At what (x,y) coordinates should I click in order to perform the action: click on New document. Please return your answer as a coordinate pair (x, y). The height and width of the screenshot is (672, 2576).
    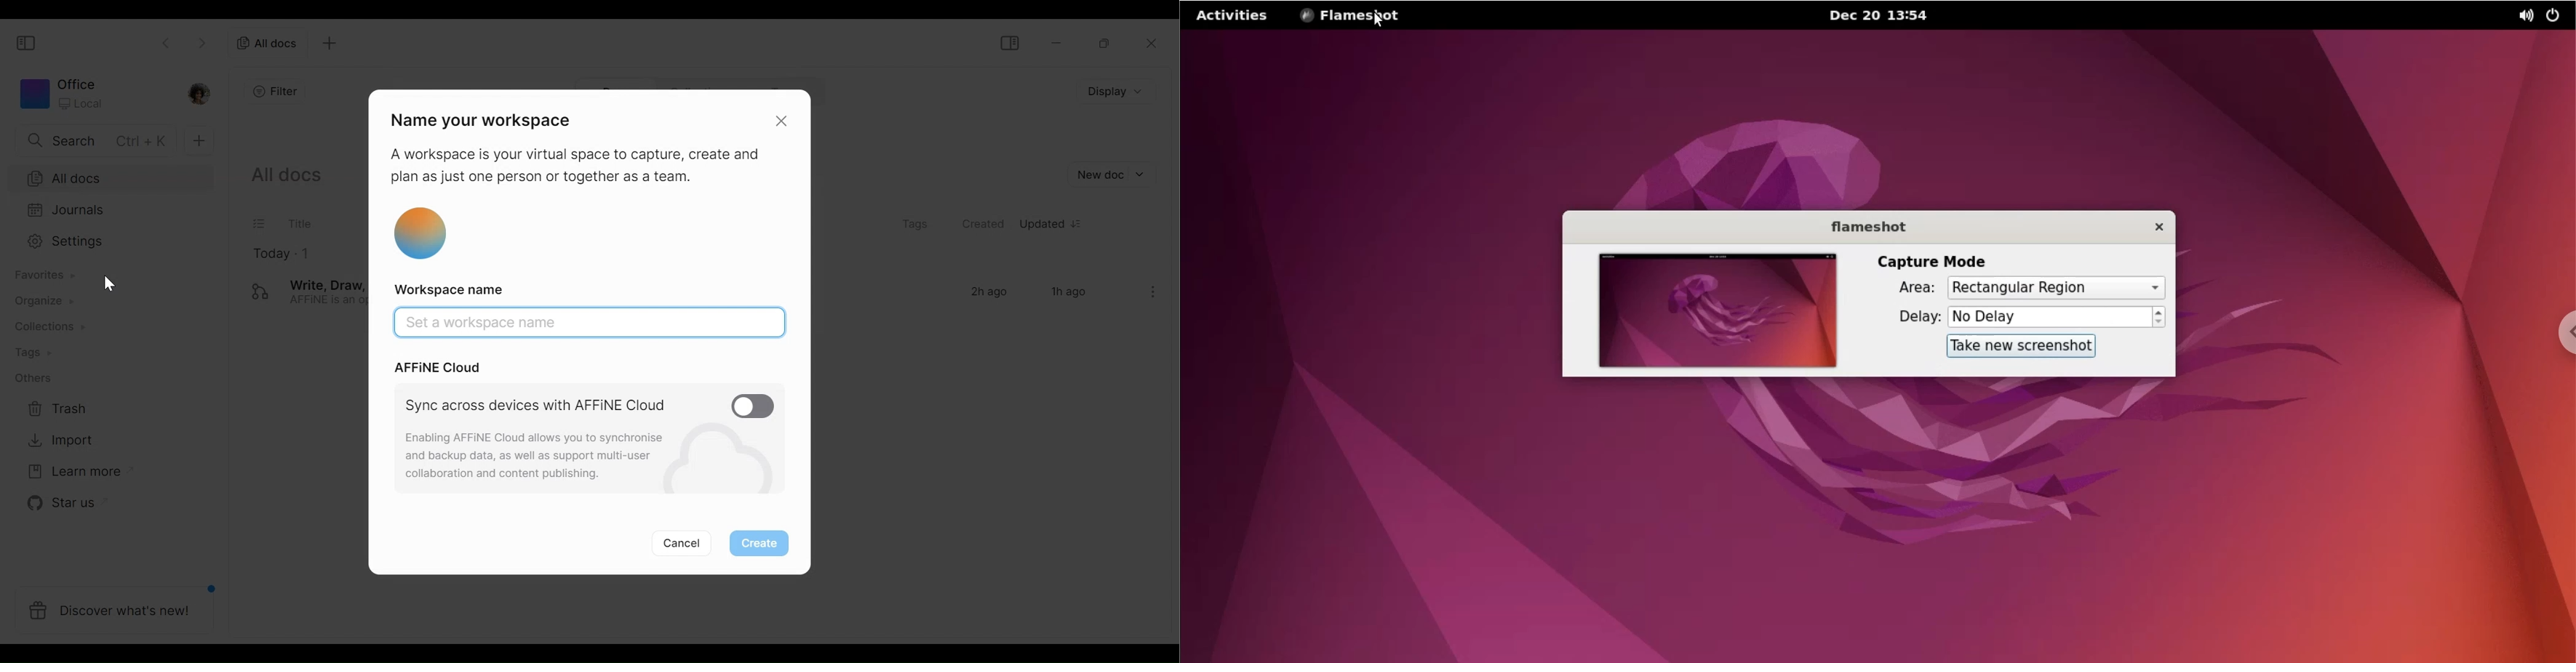
    Looking at the image, I should click on (1111, 174).